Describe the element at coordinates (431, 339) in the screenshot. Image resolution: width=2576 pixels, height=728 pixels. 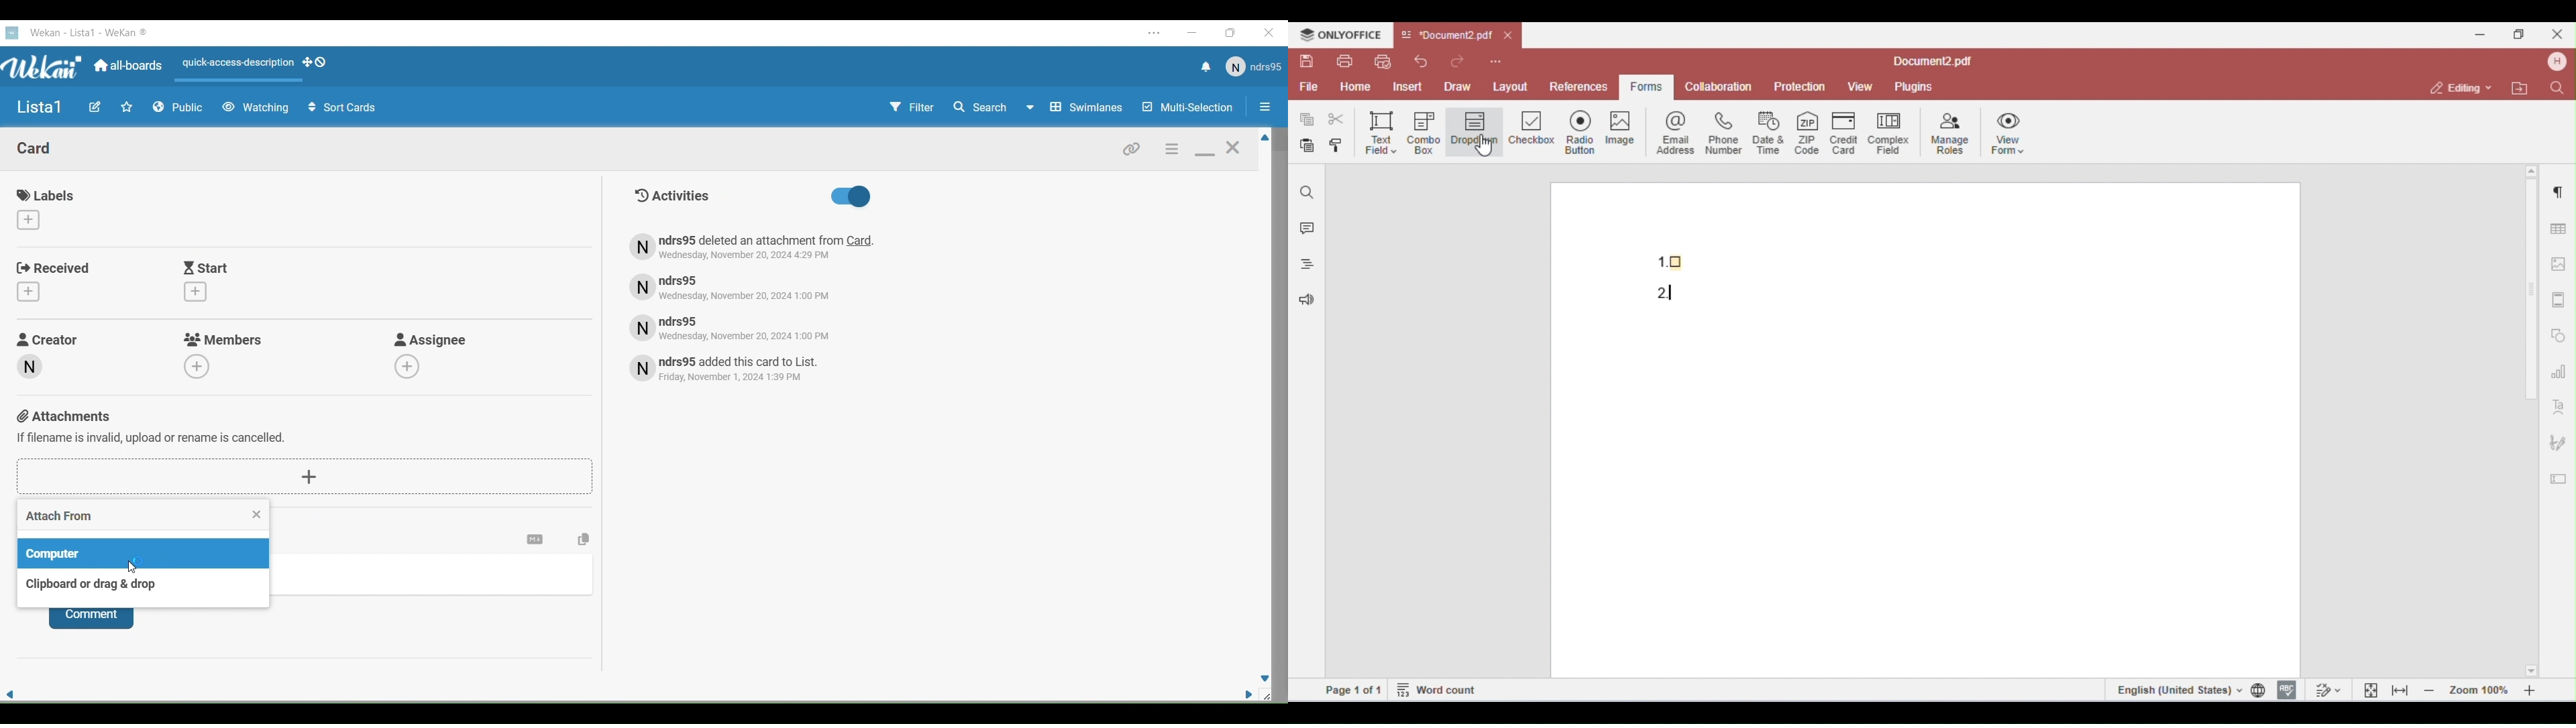
I see `Asignee` at that location.